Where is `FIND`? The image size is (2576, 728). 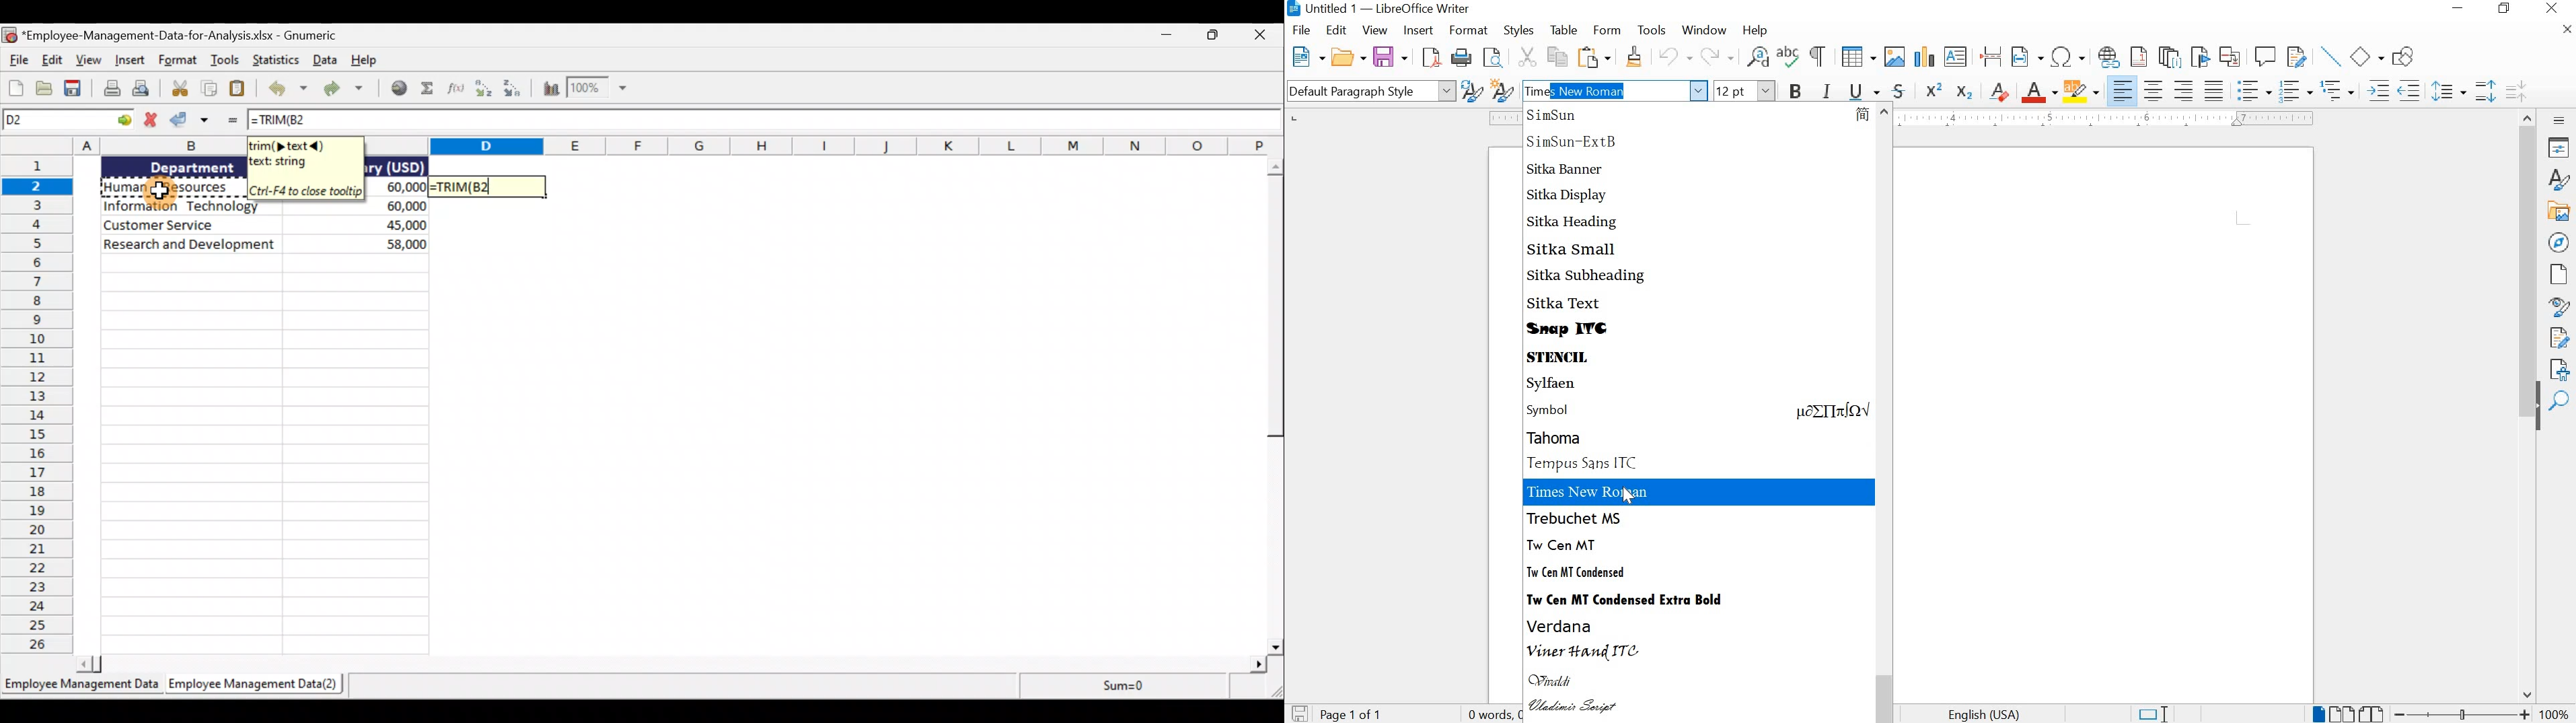
FIND is located at coordinates (2559, 401).